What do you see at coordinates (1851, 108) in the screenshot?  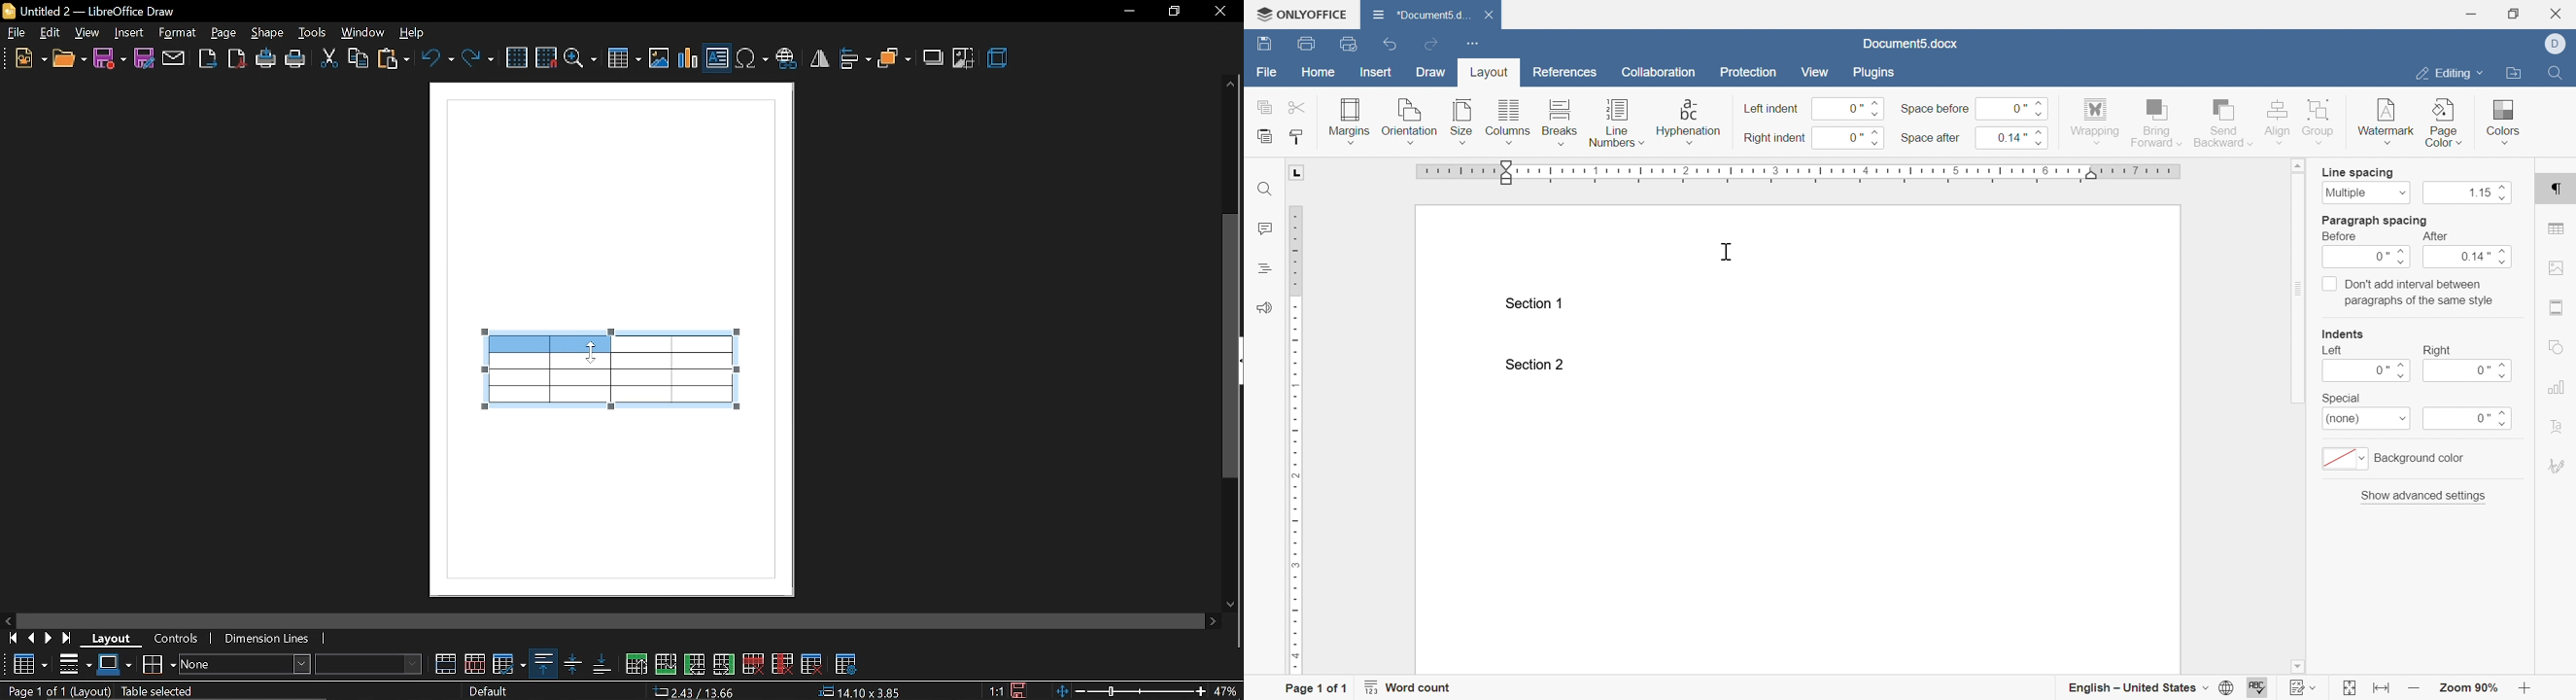 I see `0` at bounding box center [1851, 108].